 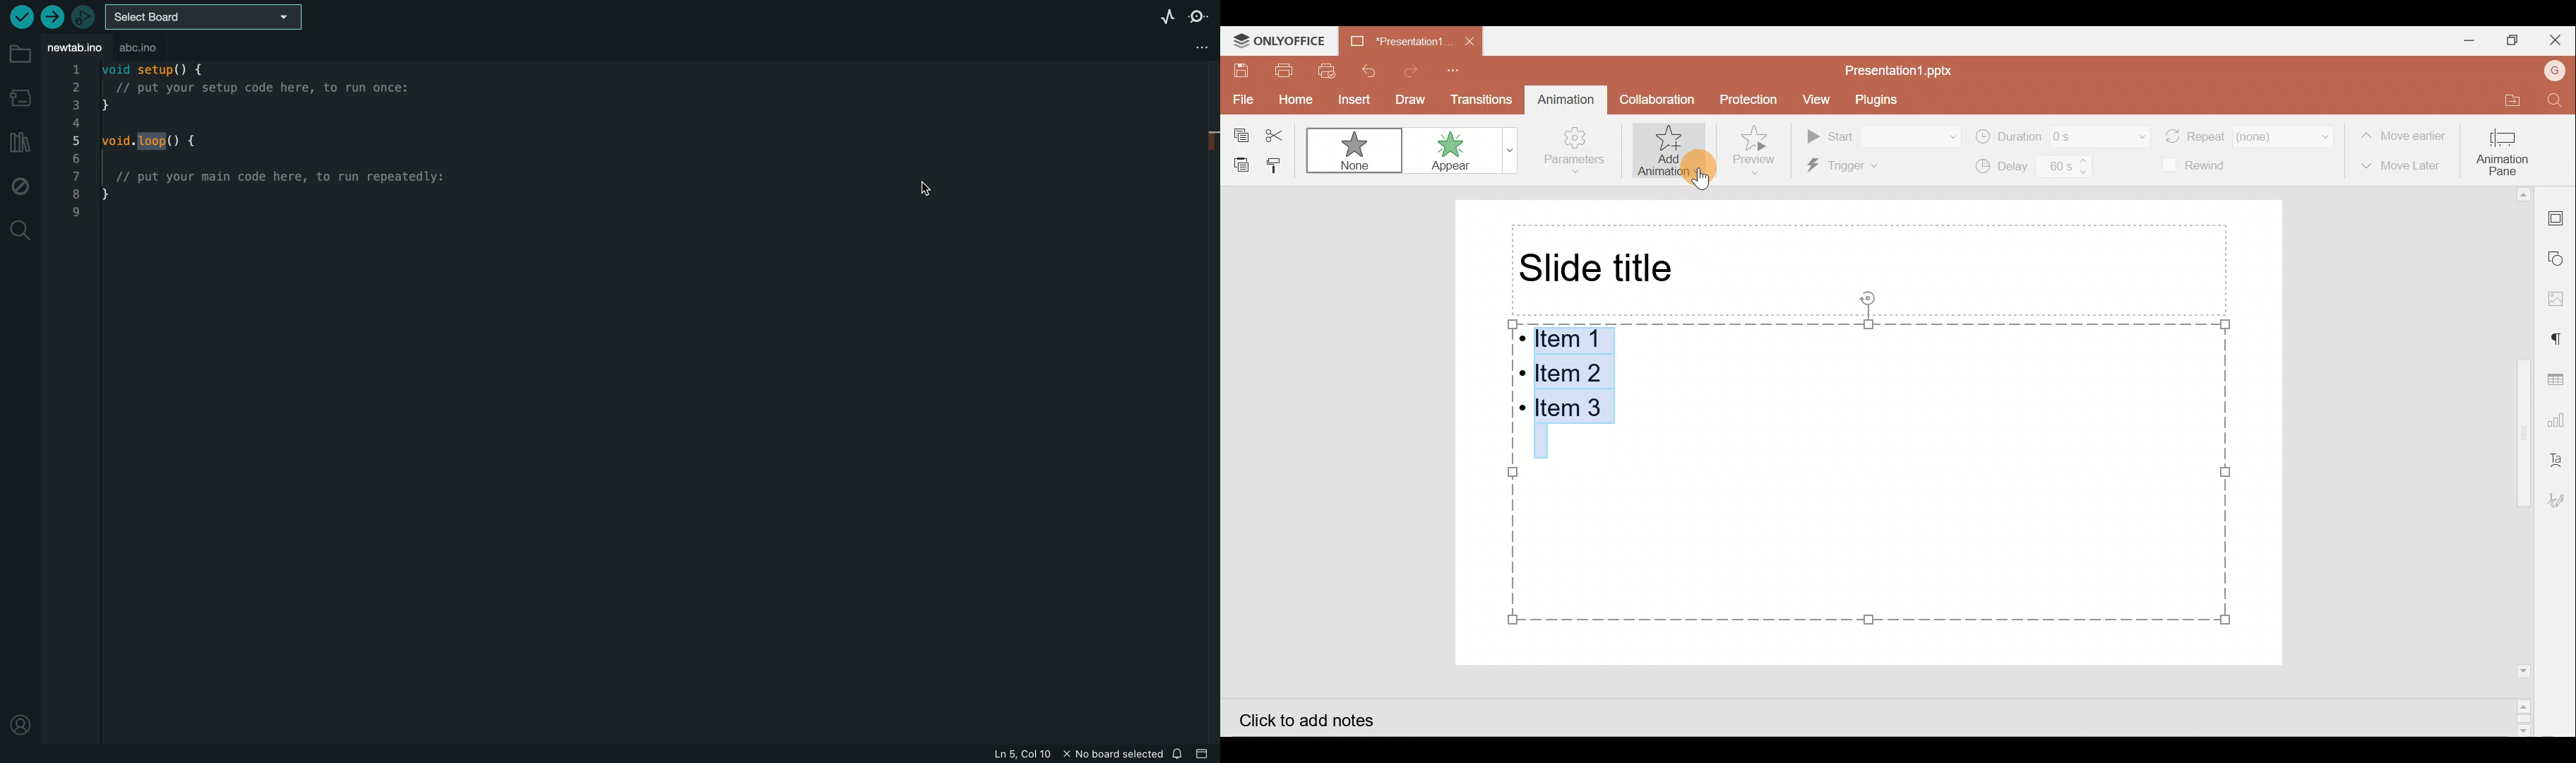 I want to click on Transitions, so click(x=1477, y=99).